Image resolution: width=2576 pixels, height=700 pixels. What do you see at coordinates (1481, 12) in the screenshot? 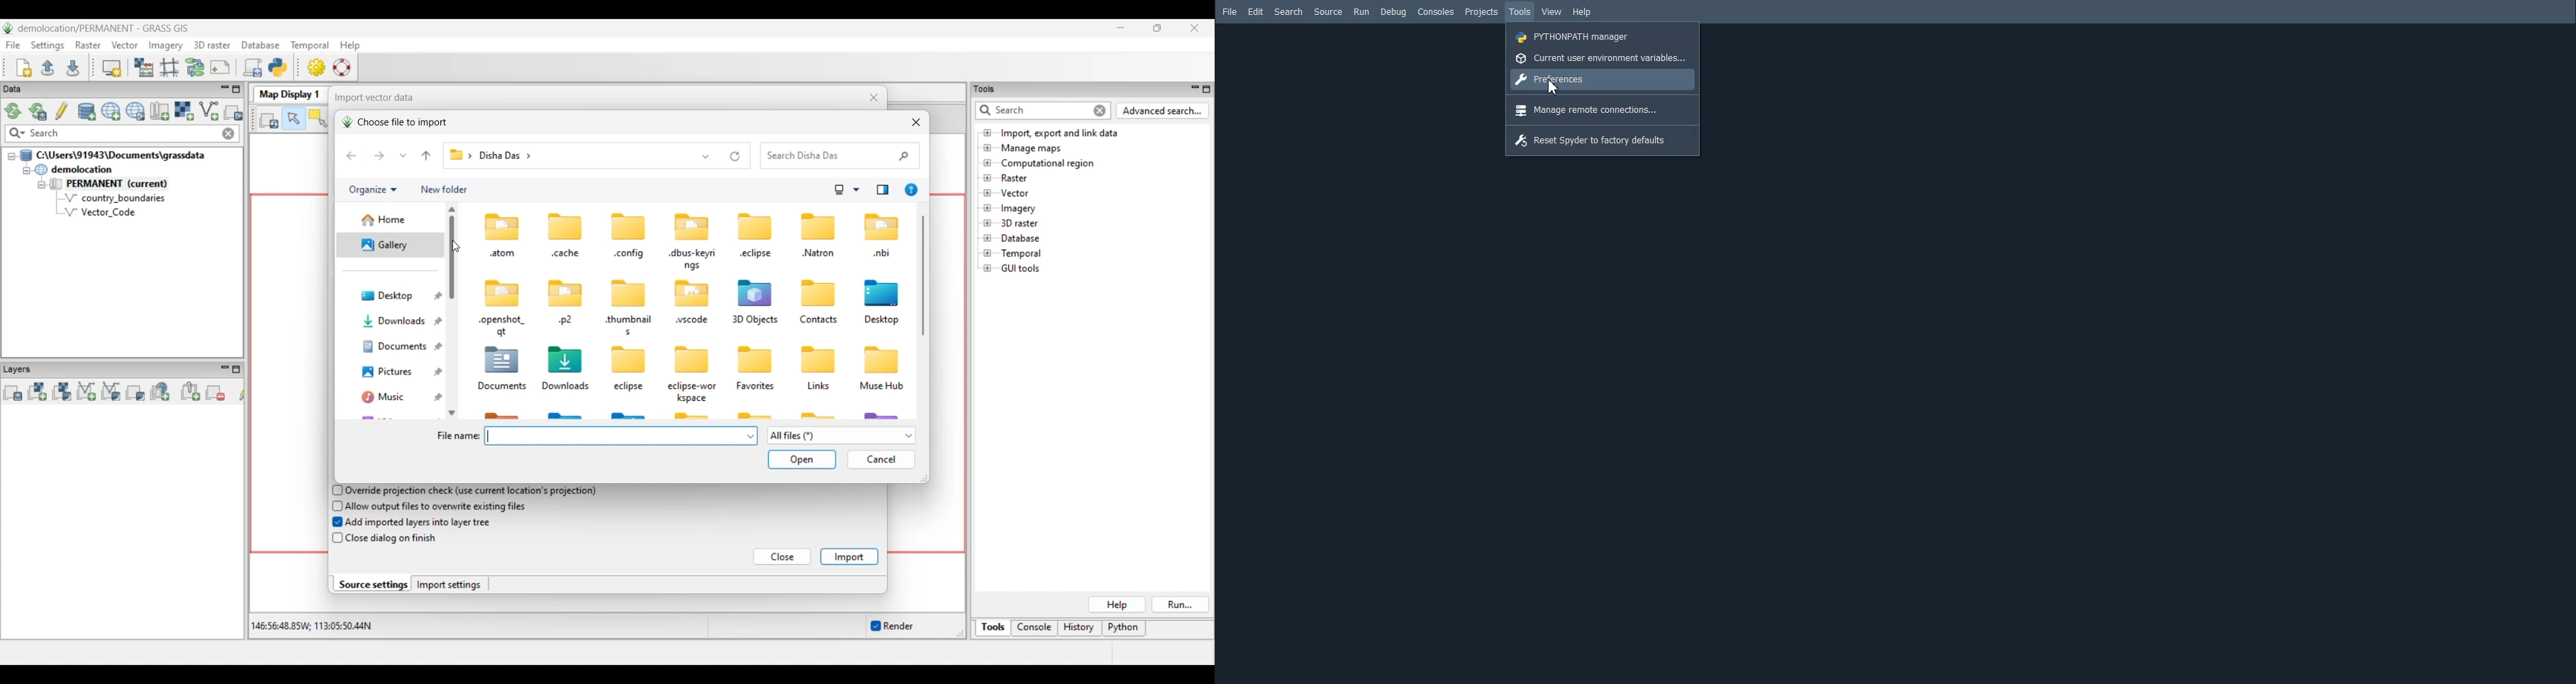
I see `Projects` at bounding box center [1481, 12].